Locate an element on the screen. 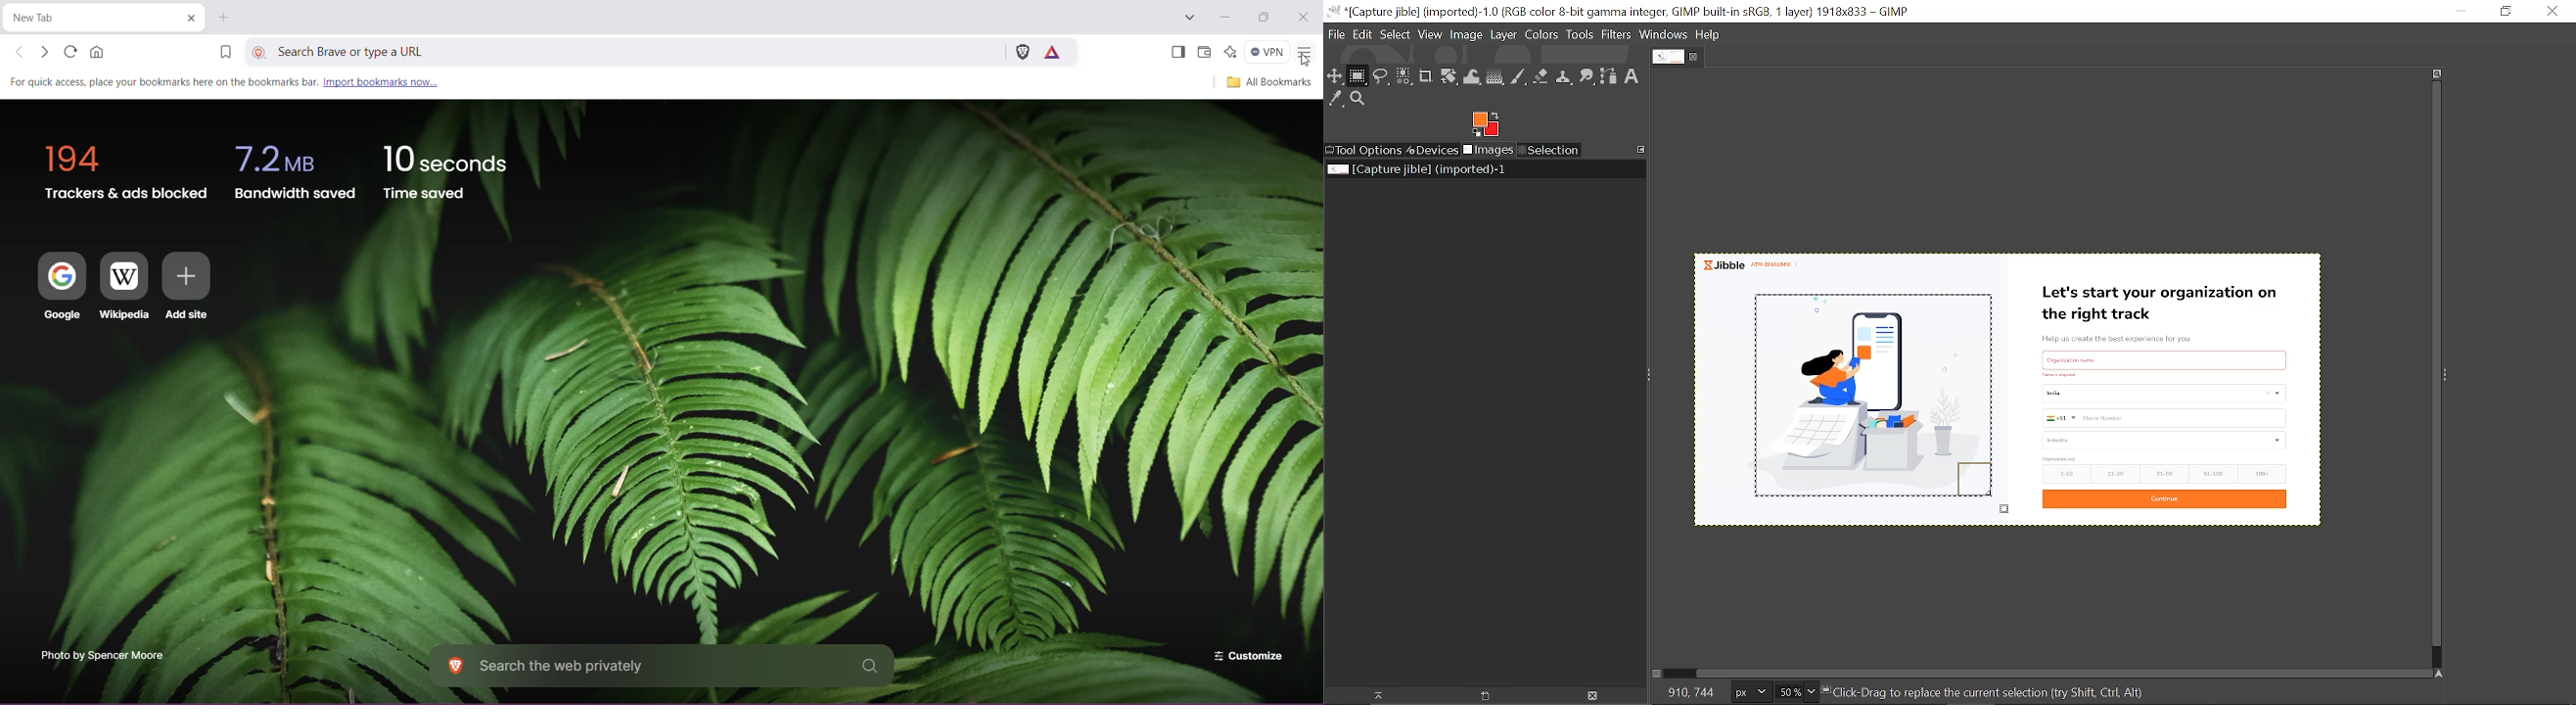 The width and height of the screenshot is (2576, 728). Images is located at coordinates (1488, 151).